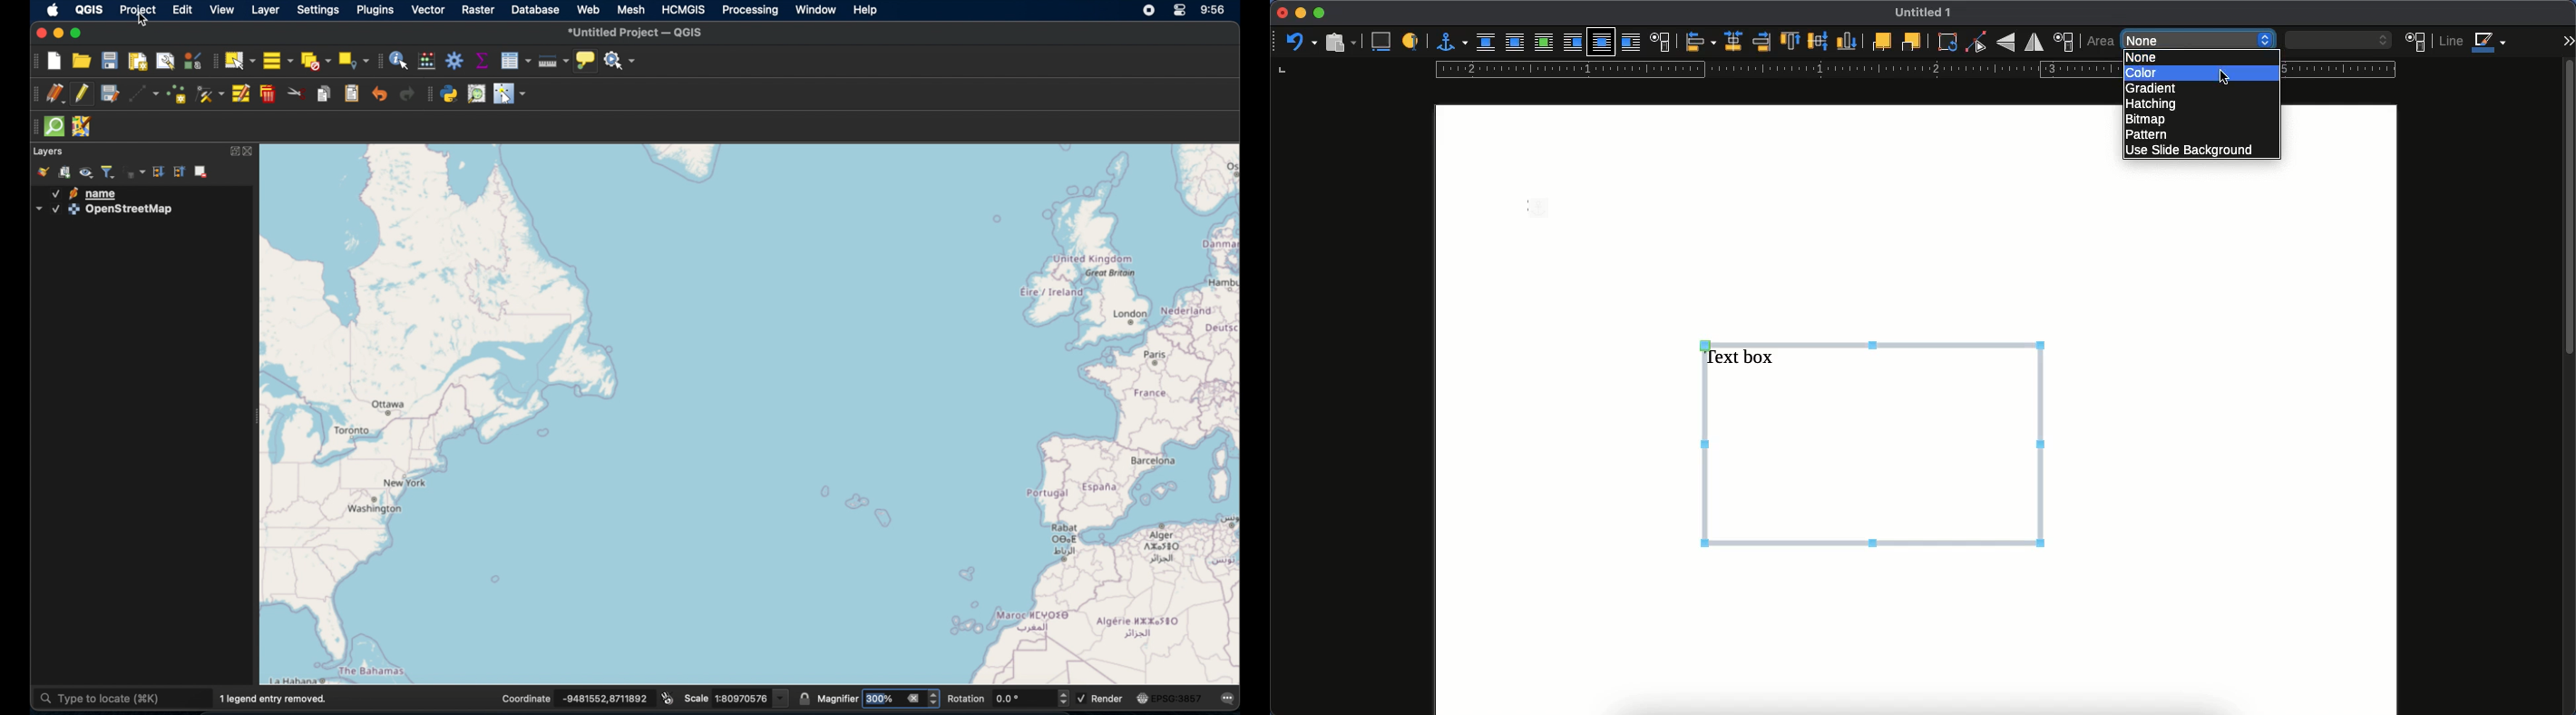  What do you see at coordinates (1633, 44) in the screenshot?
I see `after` at bounding box center [1633, 44].